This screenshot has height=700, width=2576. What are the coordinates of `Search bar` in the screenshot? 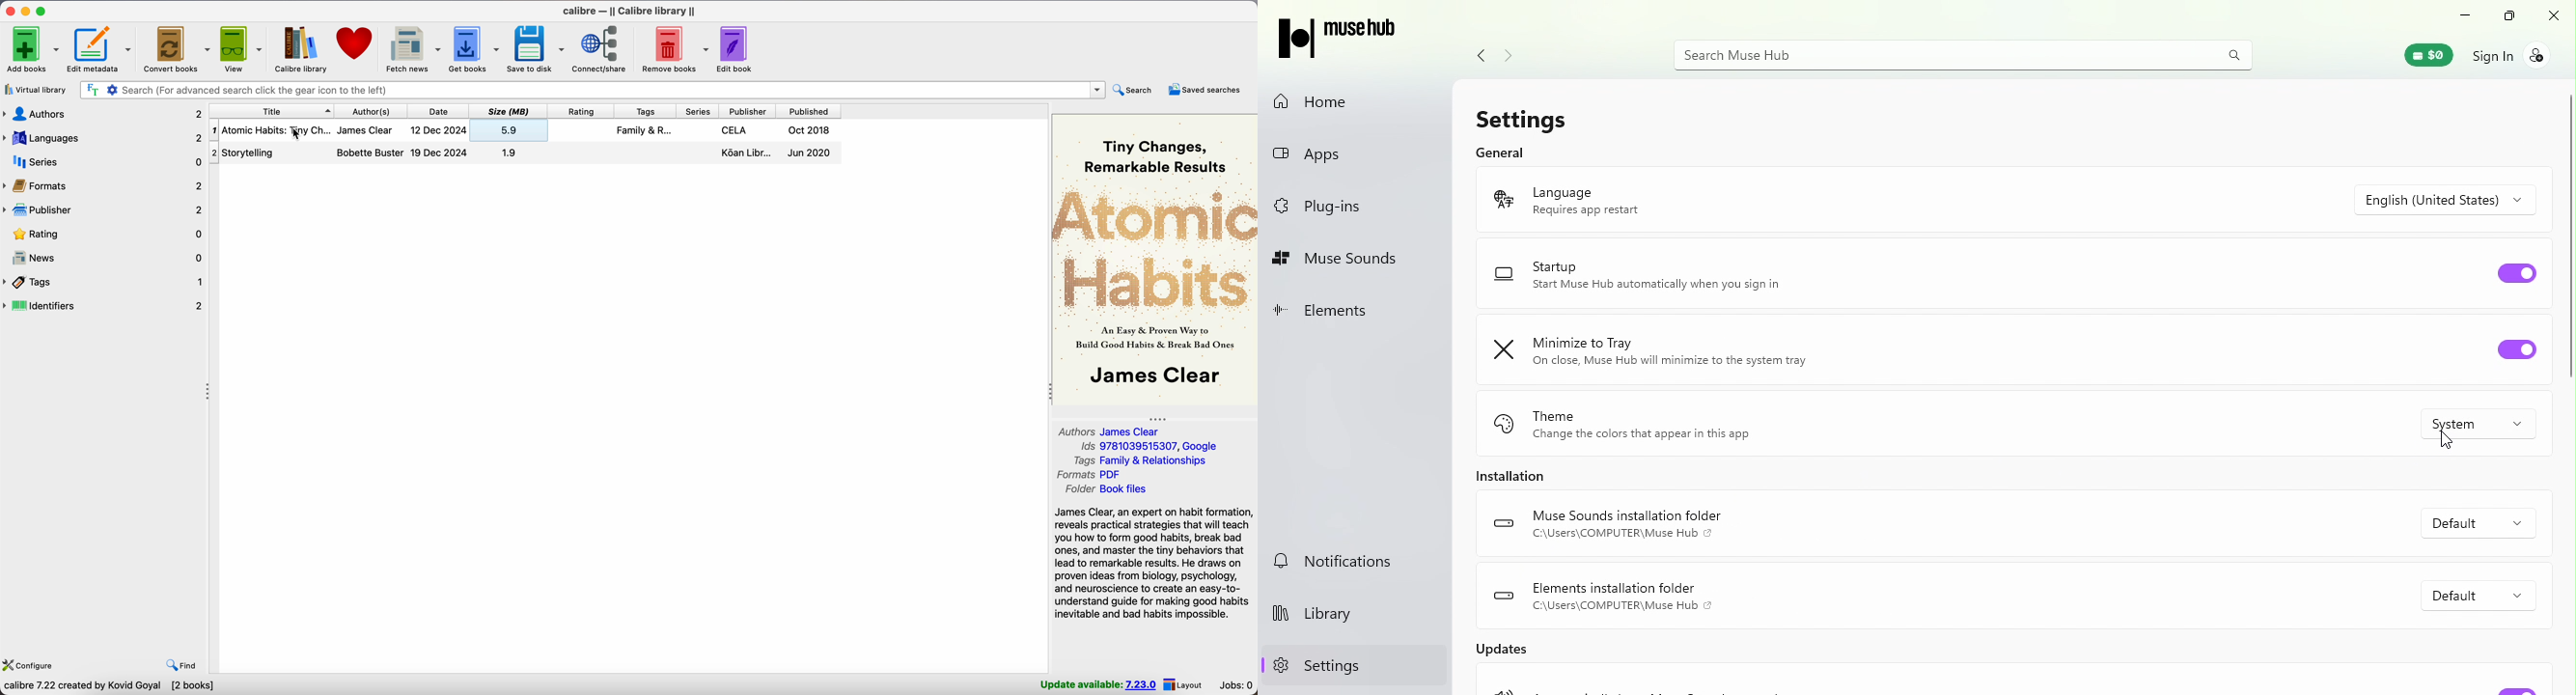 It's located at (1964, 58).